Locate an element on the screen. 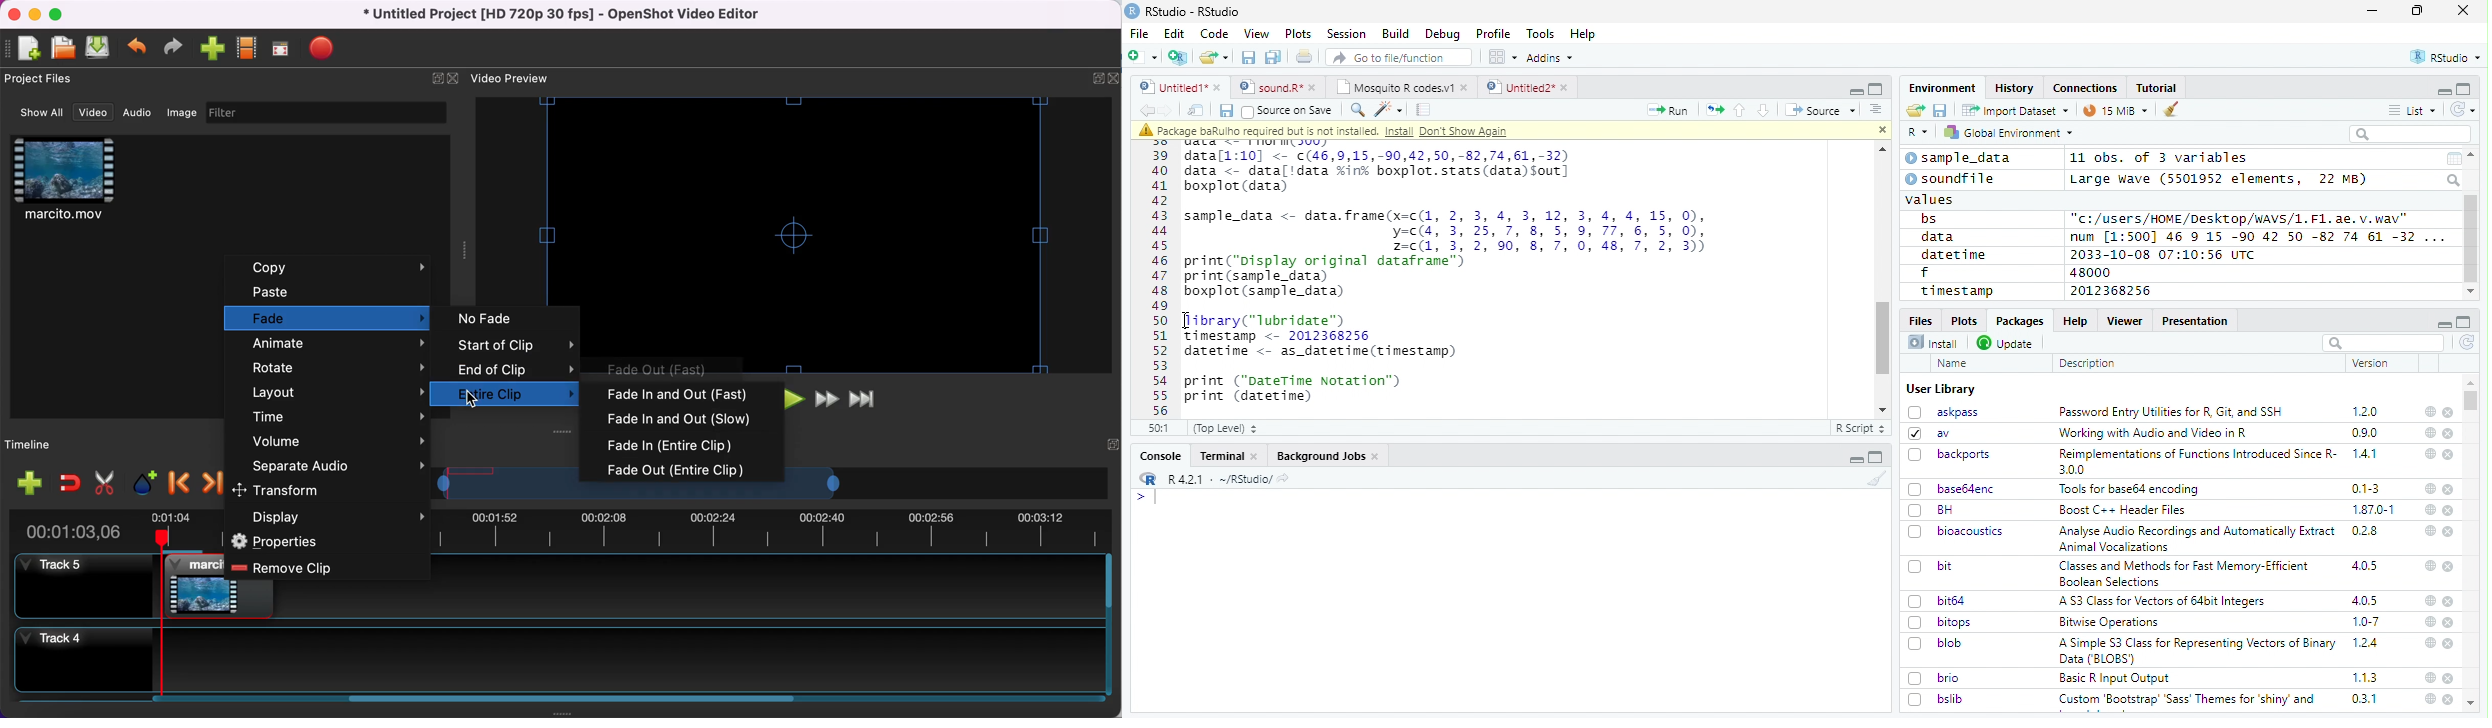 The image size is (2492, 728). close is located at coordinates (1879, 128).